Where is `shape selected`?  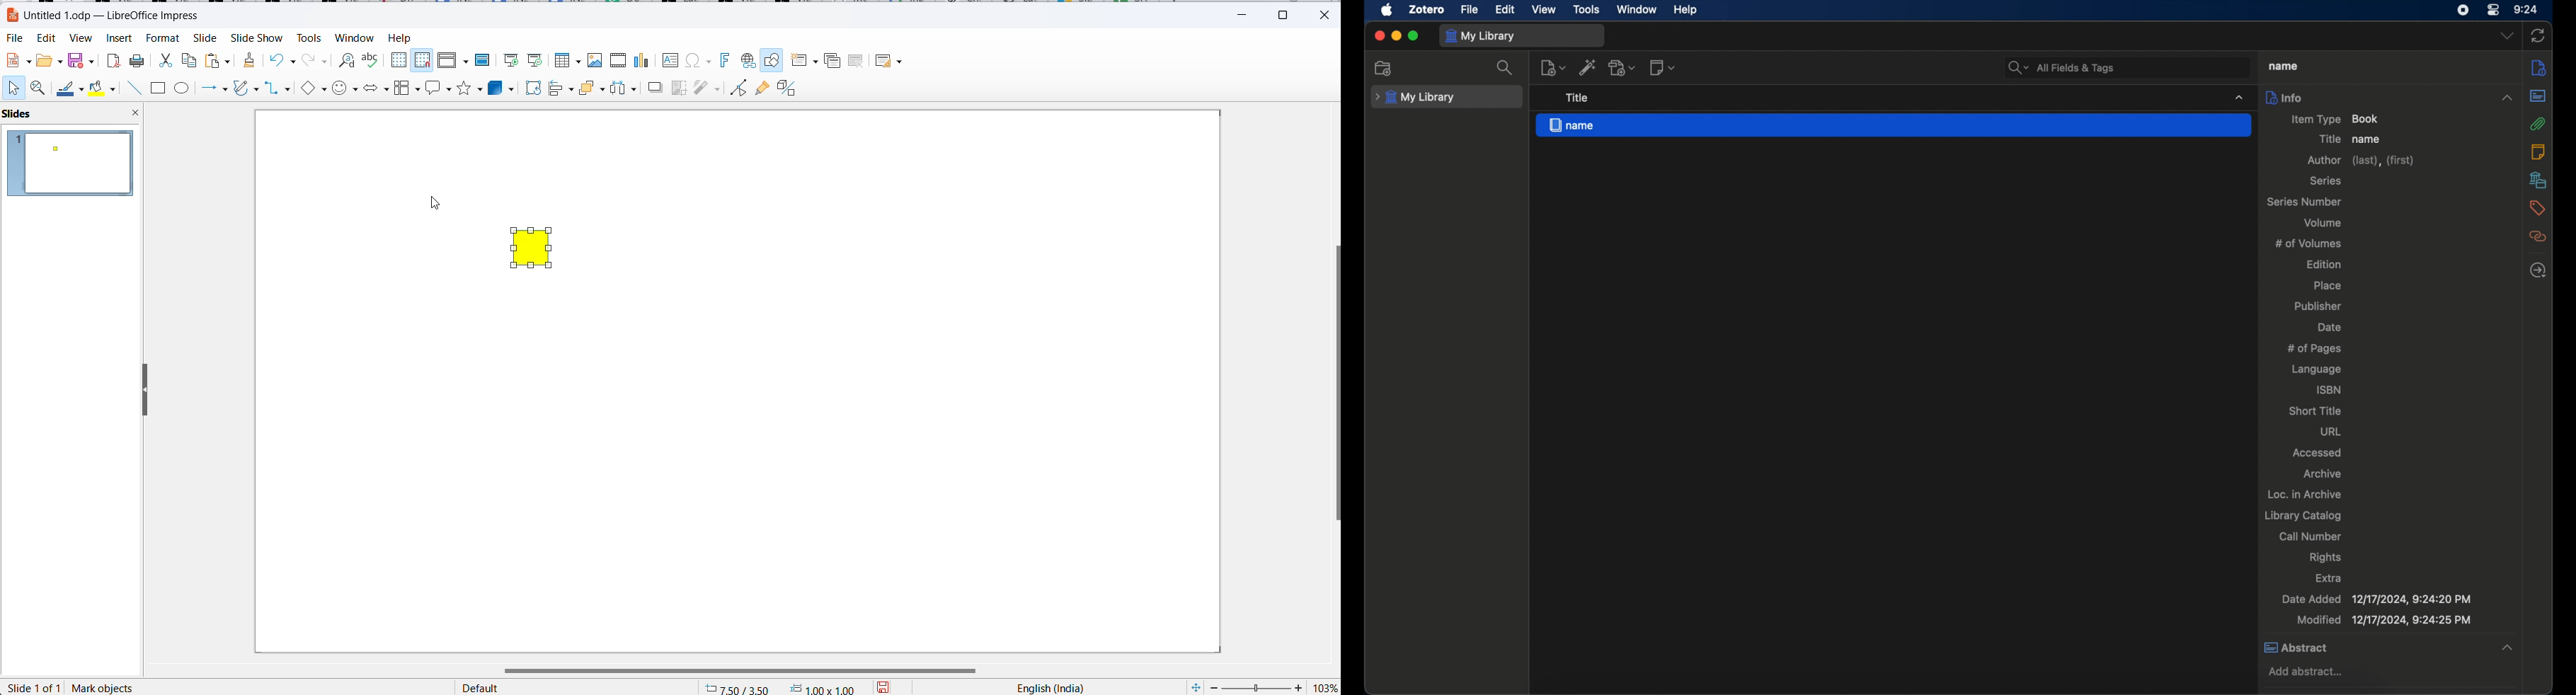 shape selected is located at coordinates (108, 687).